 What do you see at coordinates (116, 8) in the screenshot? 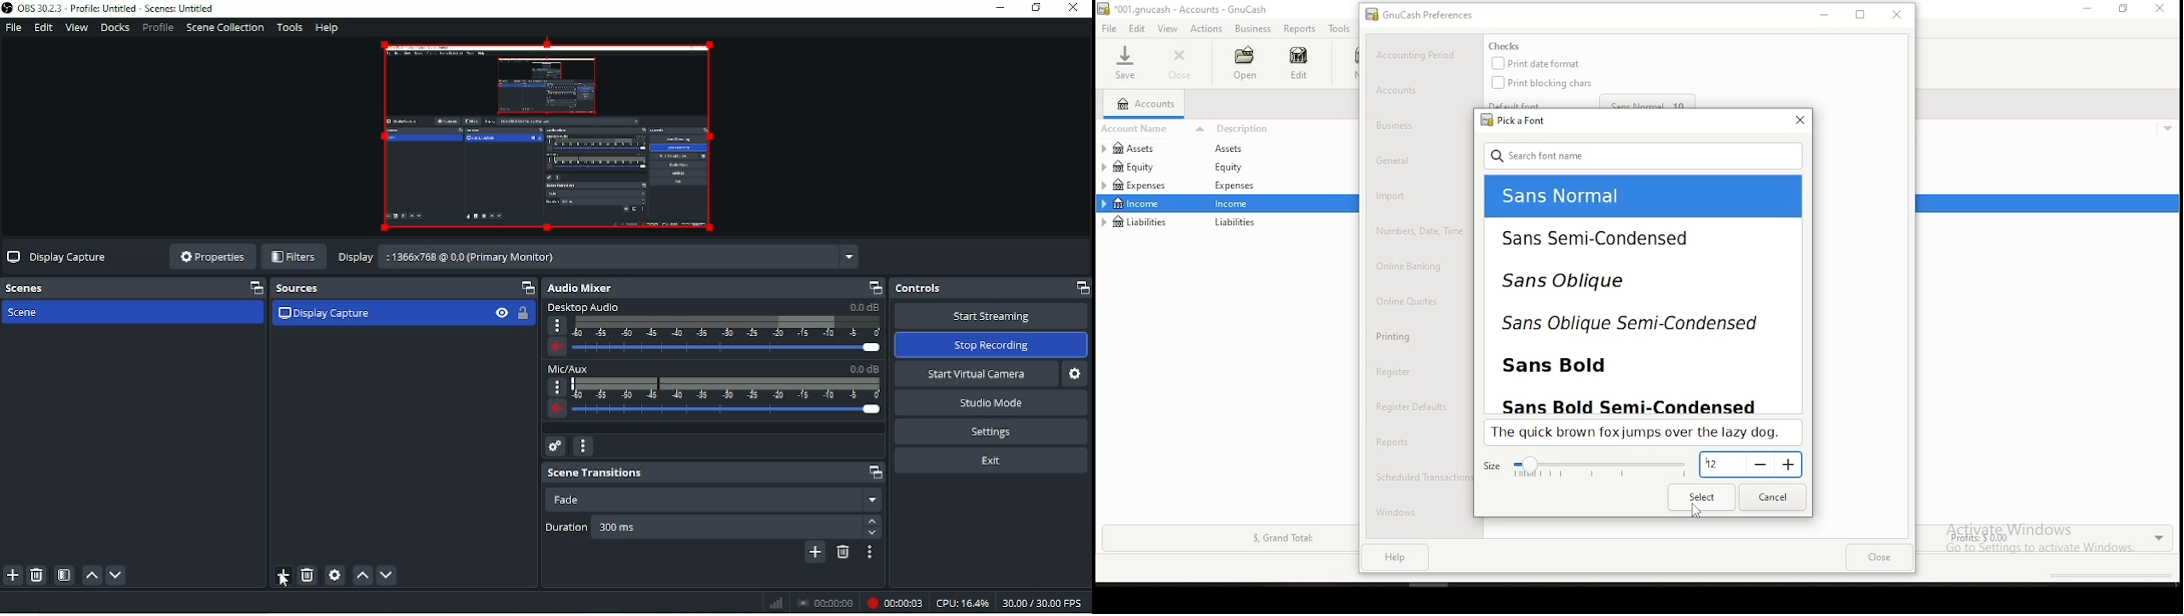
I see `OBS 30.2.3 - Profile: Untitled - Scenes: Untitled` at bounding box center [116, 8].